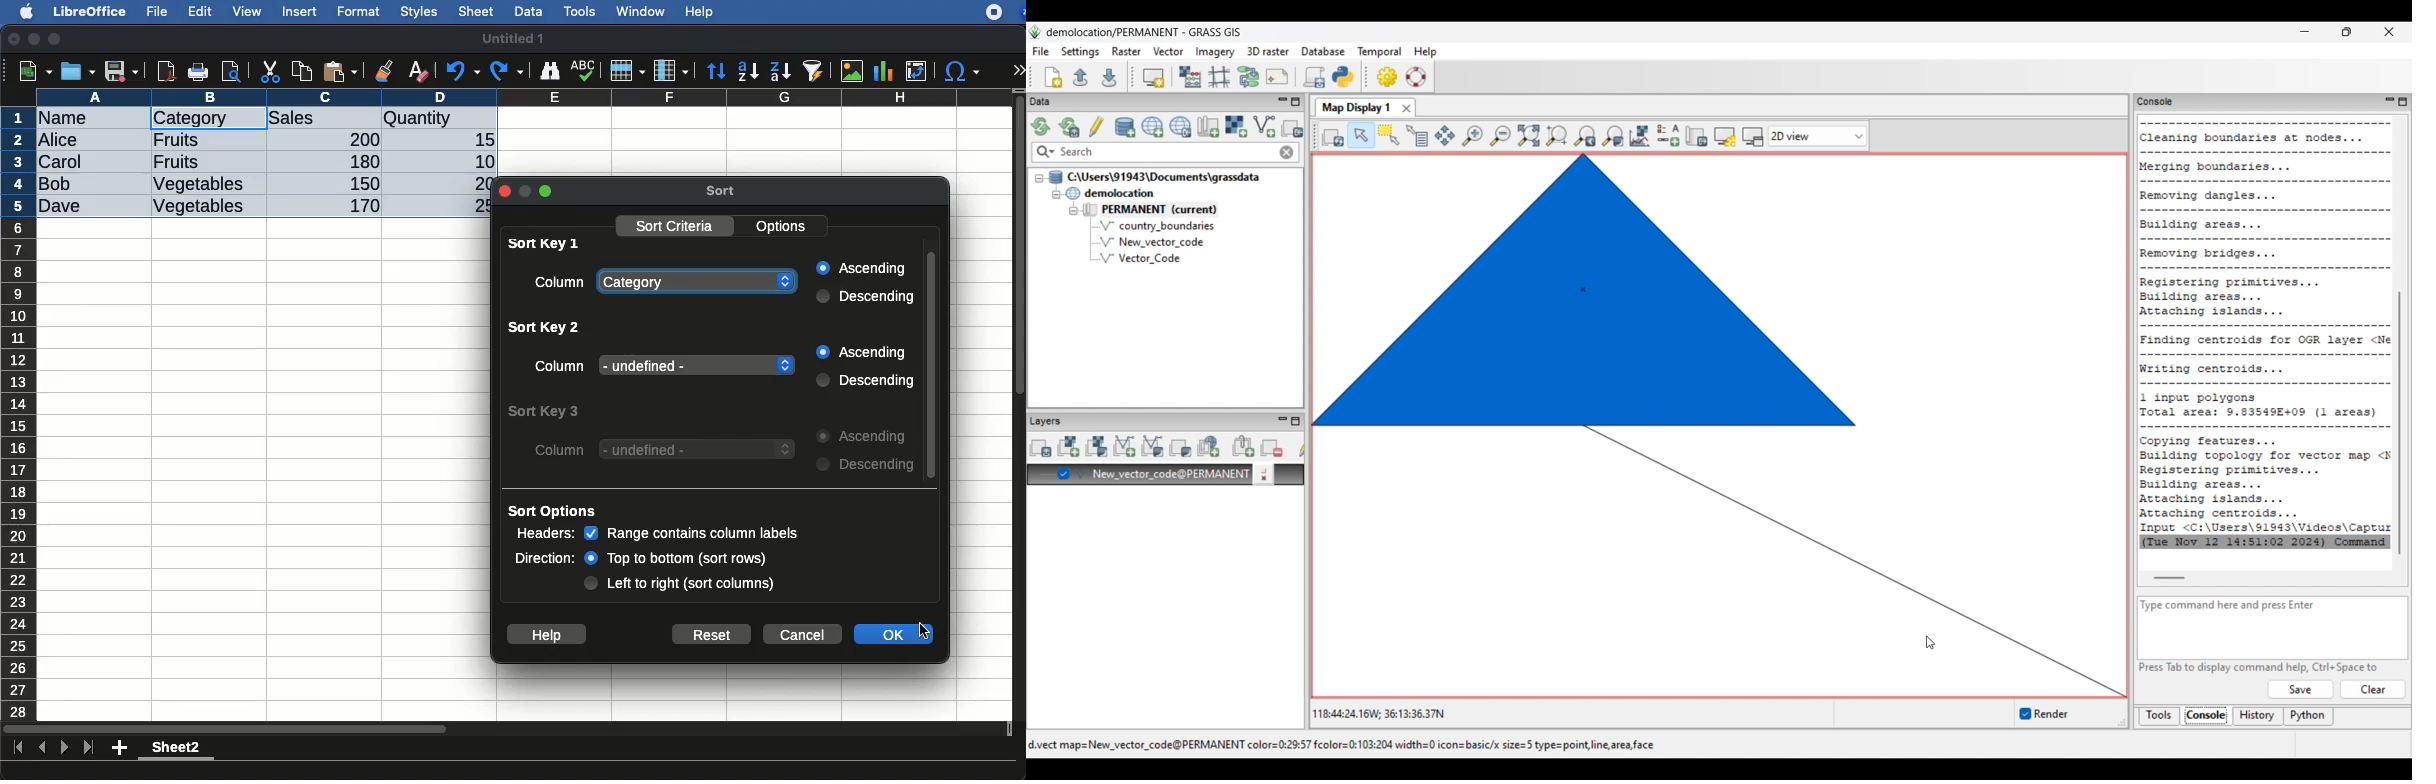 The height and width of the screenshot is (784, 2436). Describe the element at coordinates (15, 41) in the screenshot. I see `close` at that location.